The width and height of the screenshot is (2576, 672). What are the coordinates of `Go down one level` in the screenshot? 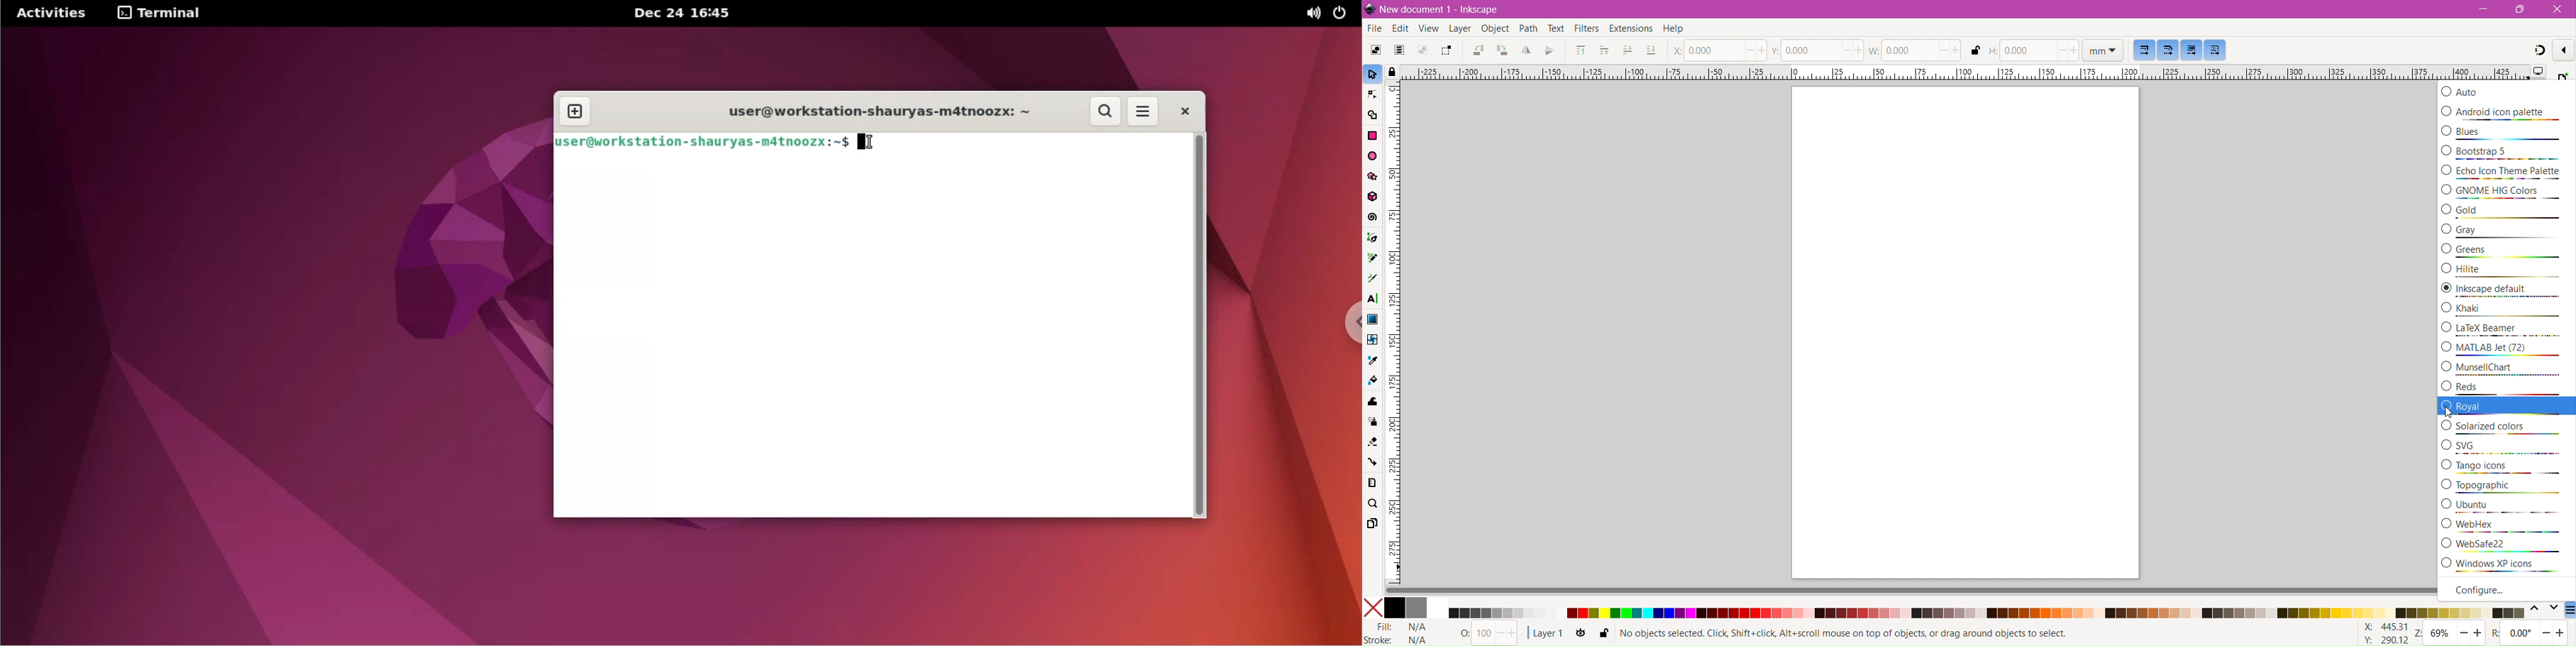 It's located at (2553, 611).